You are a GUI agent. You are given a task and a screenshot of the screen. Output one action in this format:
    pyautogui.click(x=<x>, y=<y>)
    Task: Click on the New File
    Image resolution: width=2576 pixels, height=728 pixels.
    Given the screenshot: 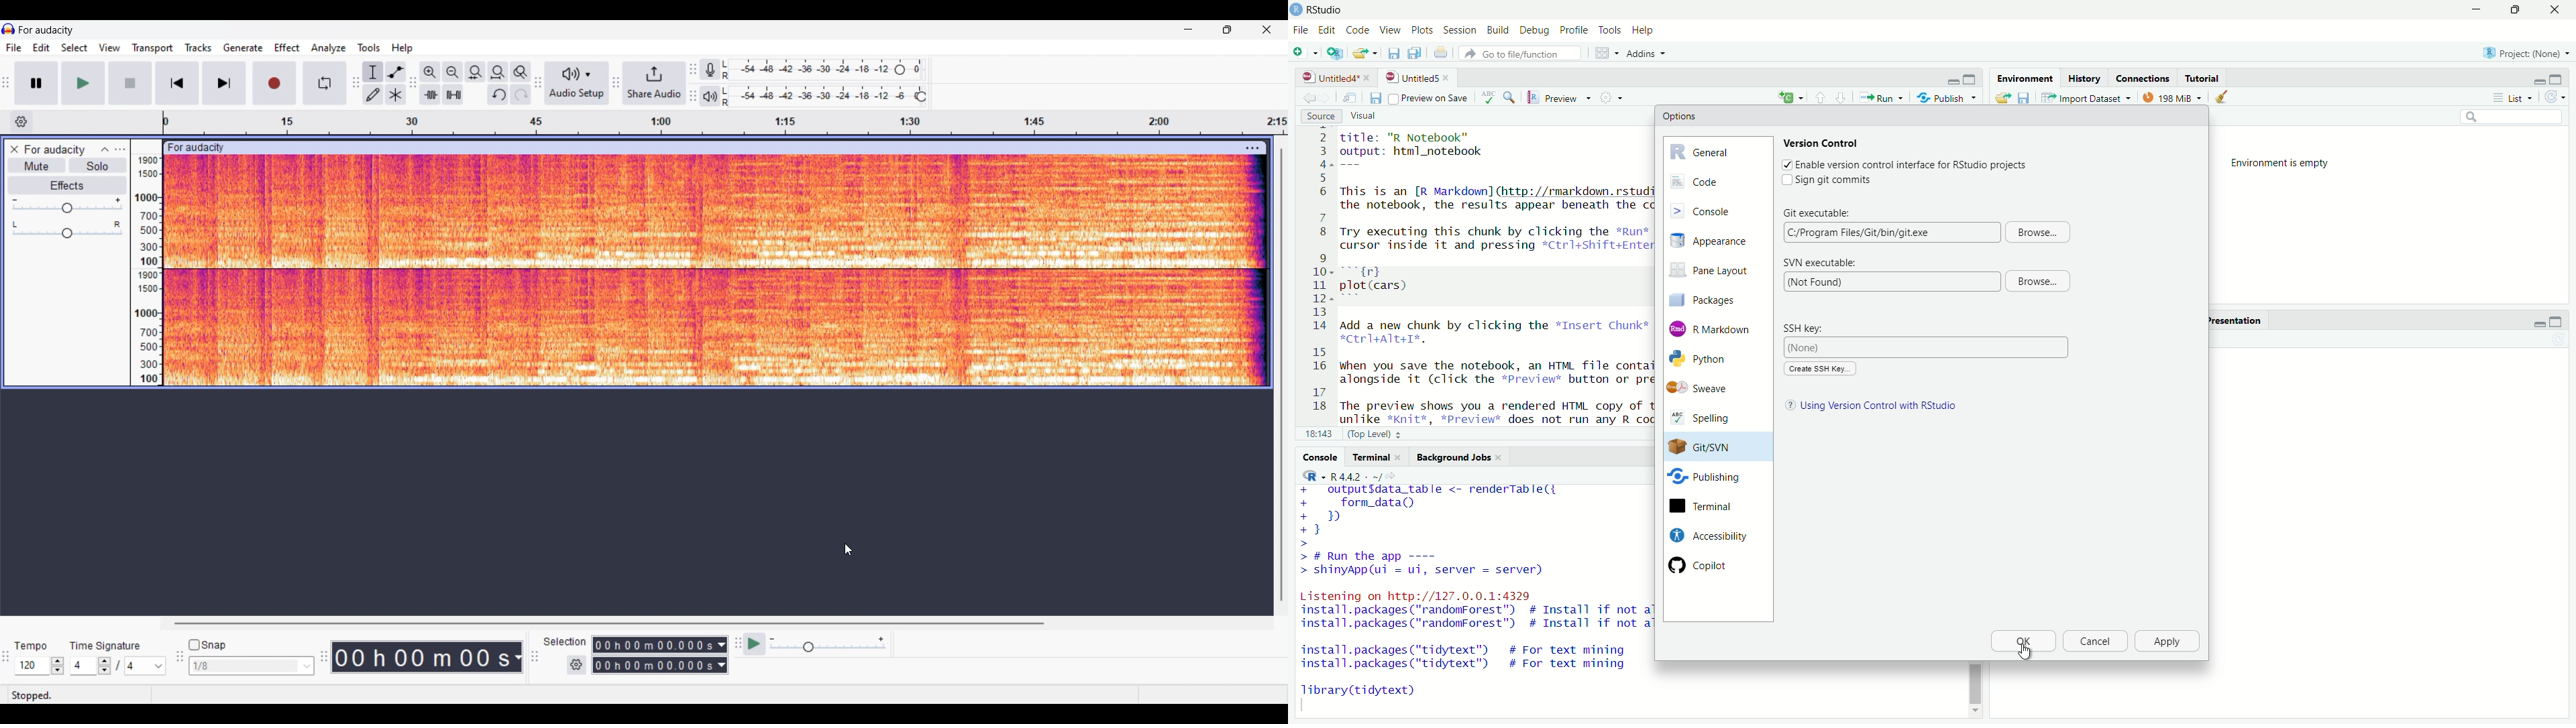 What is the action you would take?
    pyautogui.click(x=1306, y=52)
    